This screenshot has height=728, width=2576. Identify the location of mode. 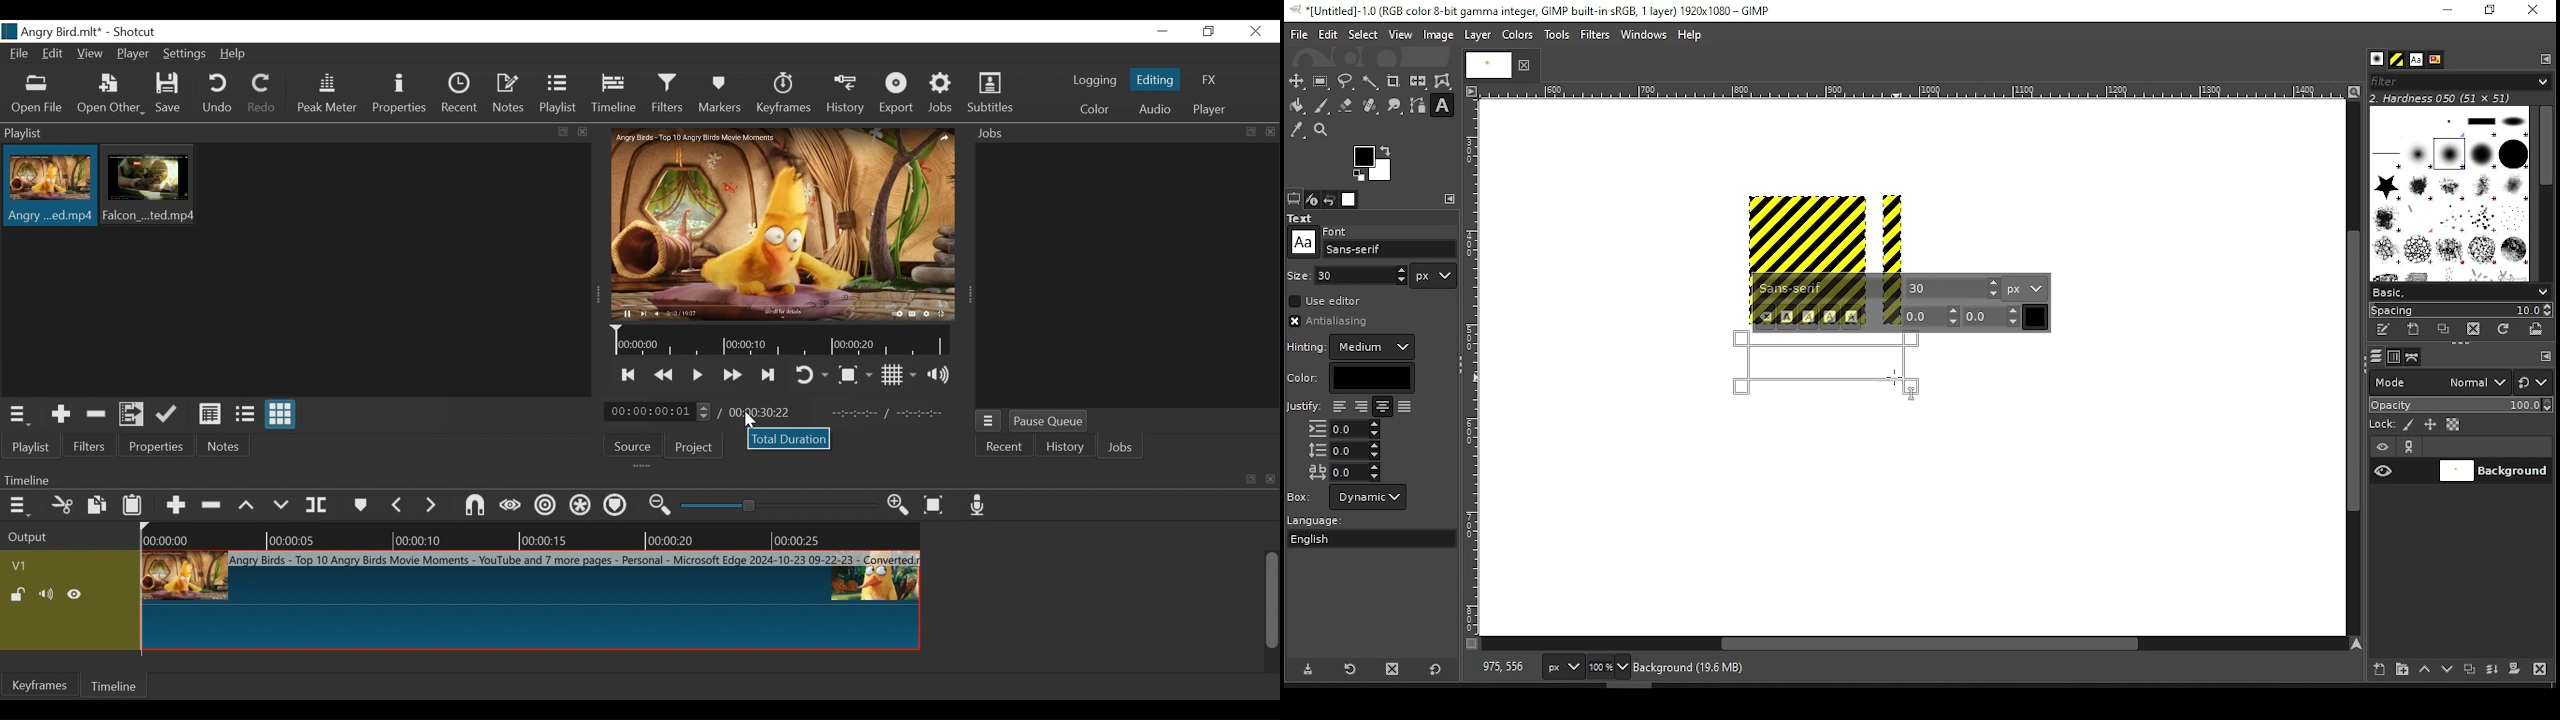
(2439, 384).